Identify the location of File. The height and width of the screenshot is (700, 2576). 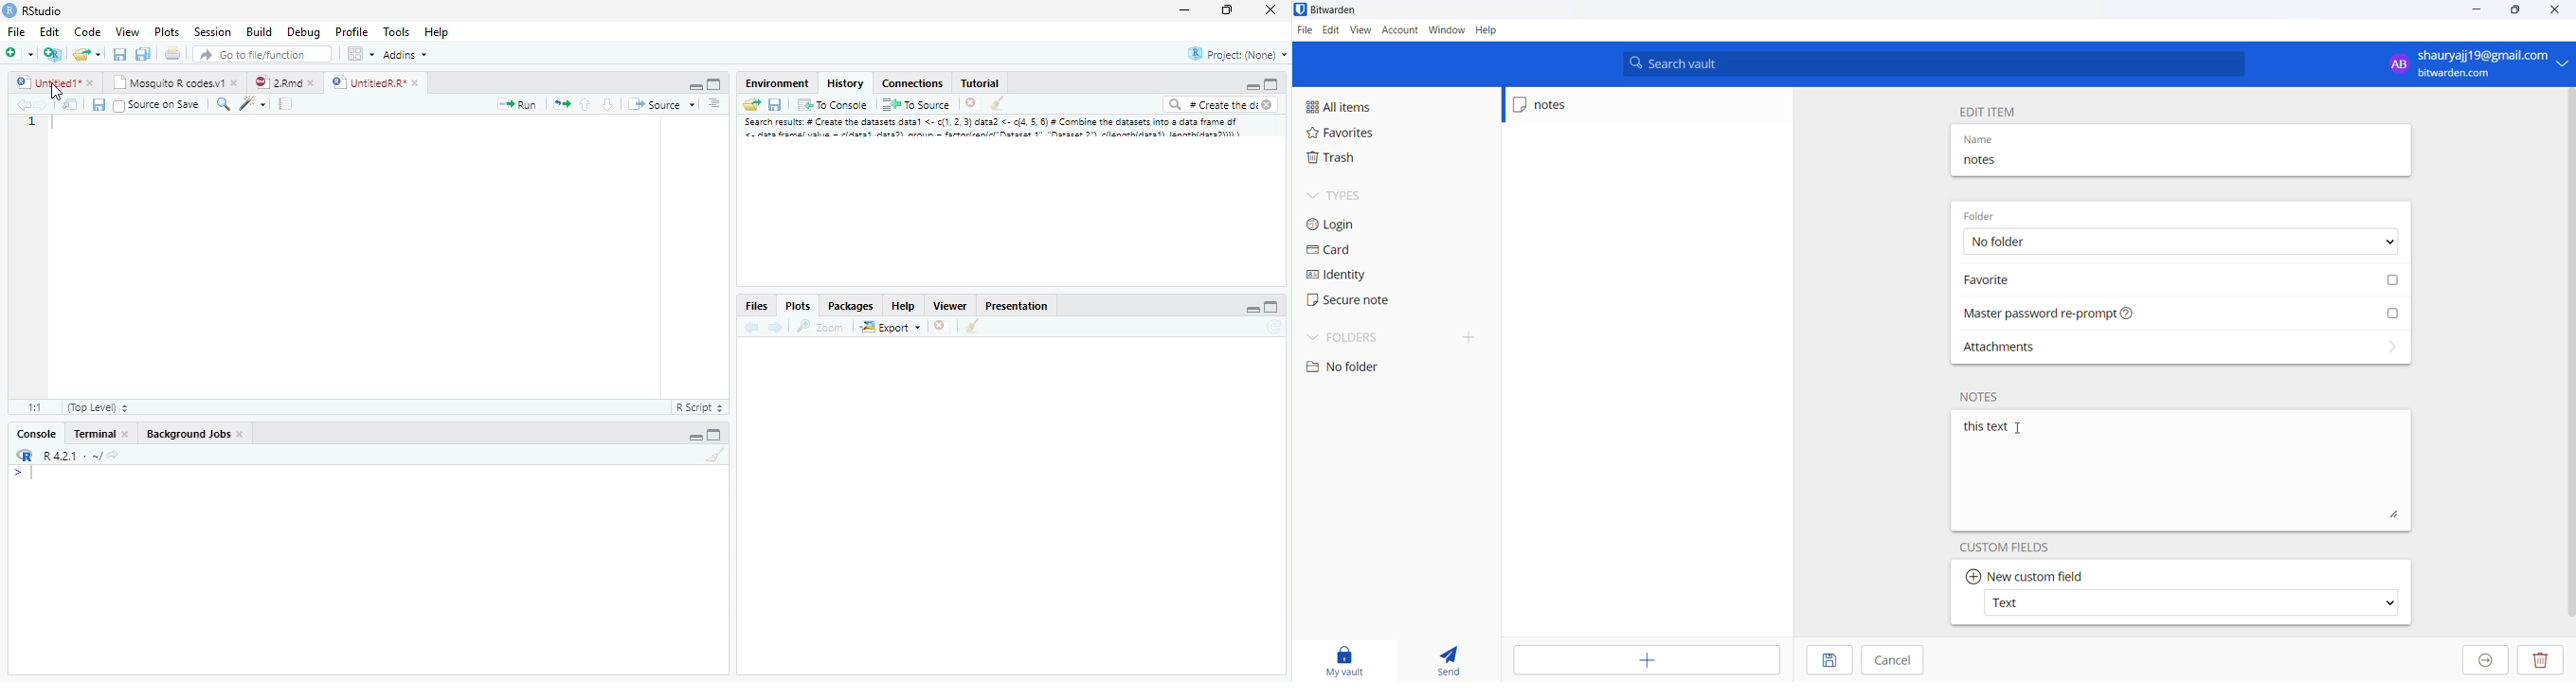
(16, 33).